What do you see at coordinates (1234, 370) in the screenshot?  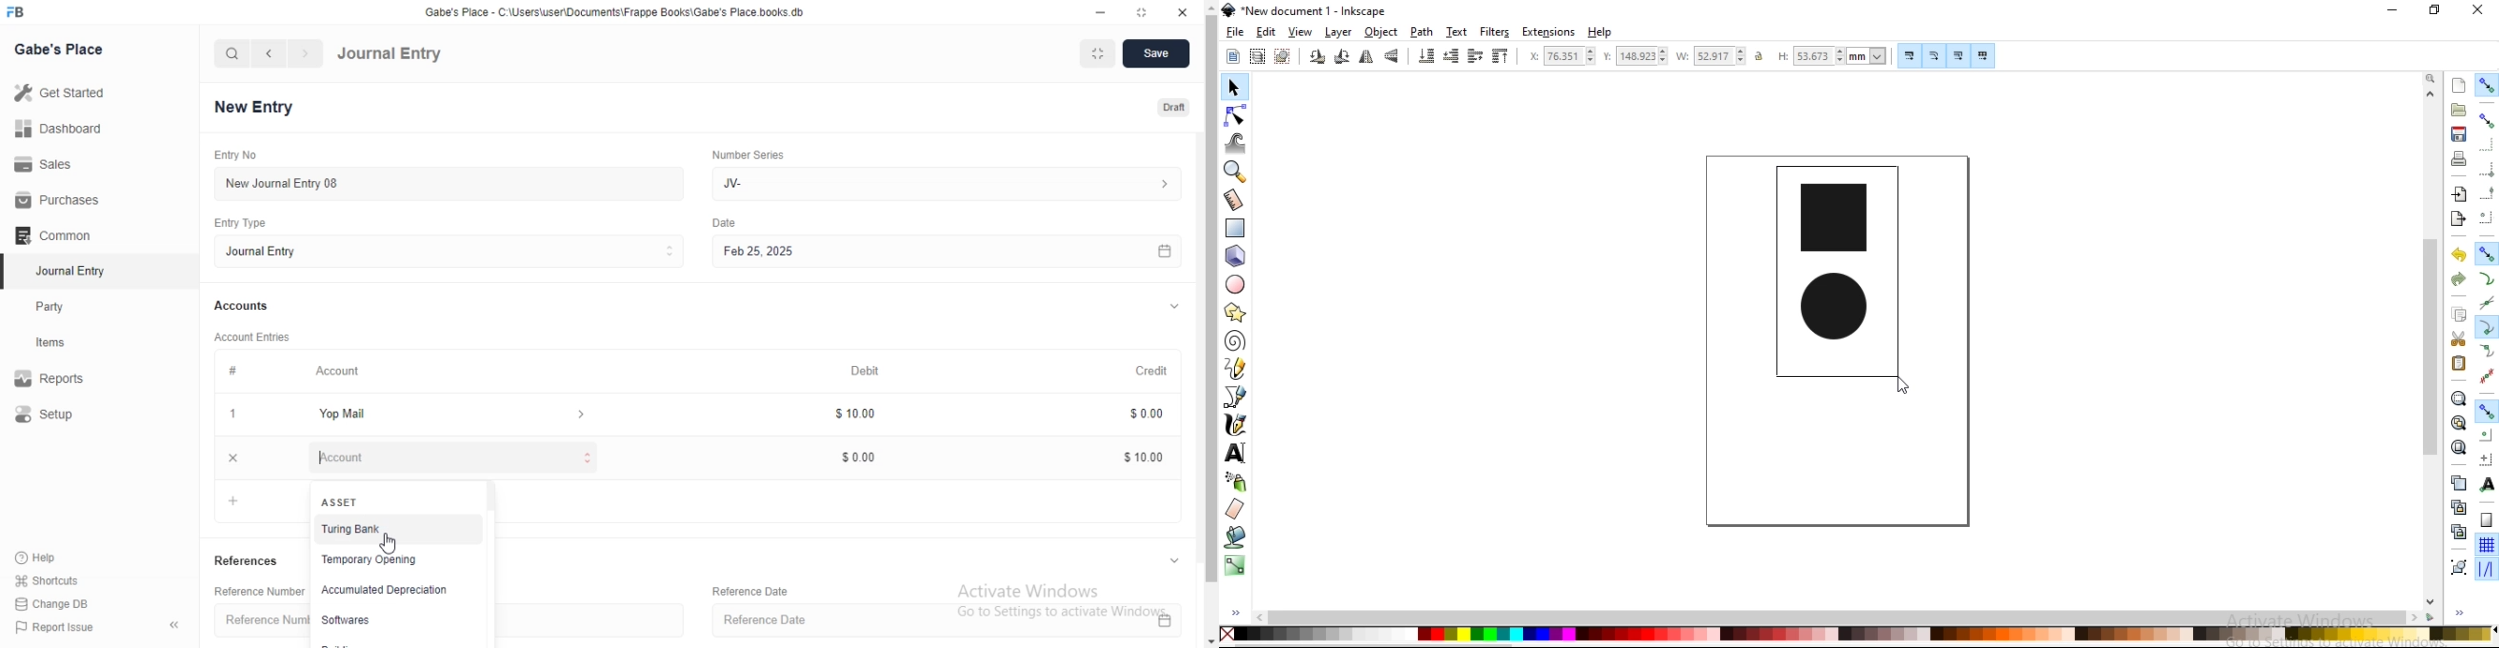 I see `draw freehand lines` at bounding box center [1234, 370].